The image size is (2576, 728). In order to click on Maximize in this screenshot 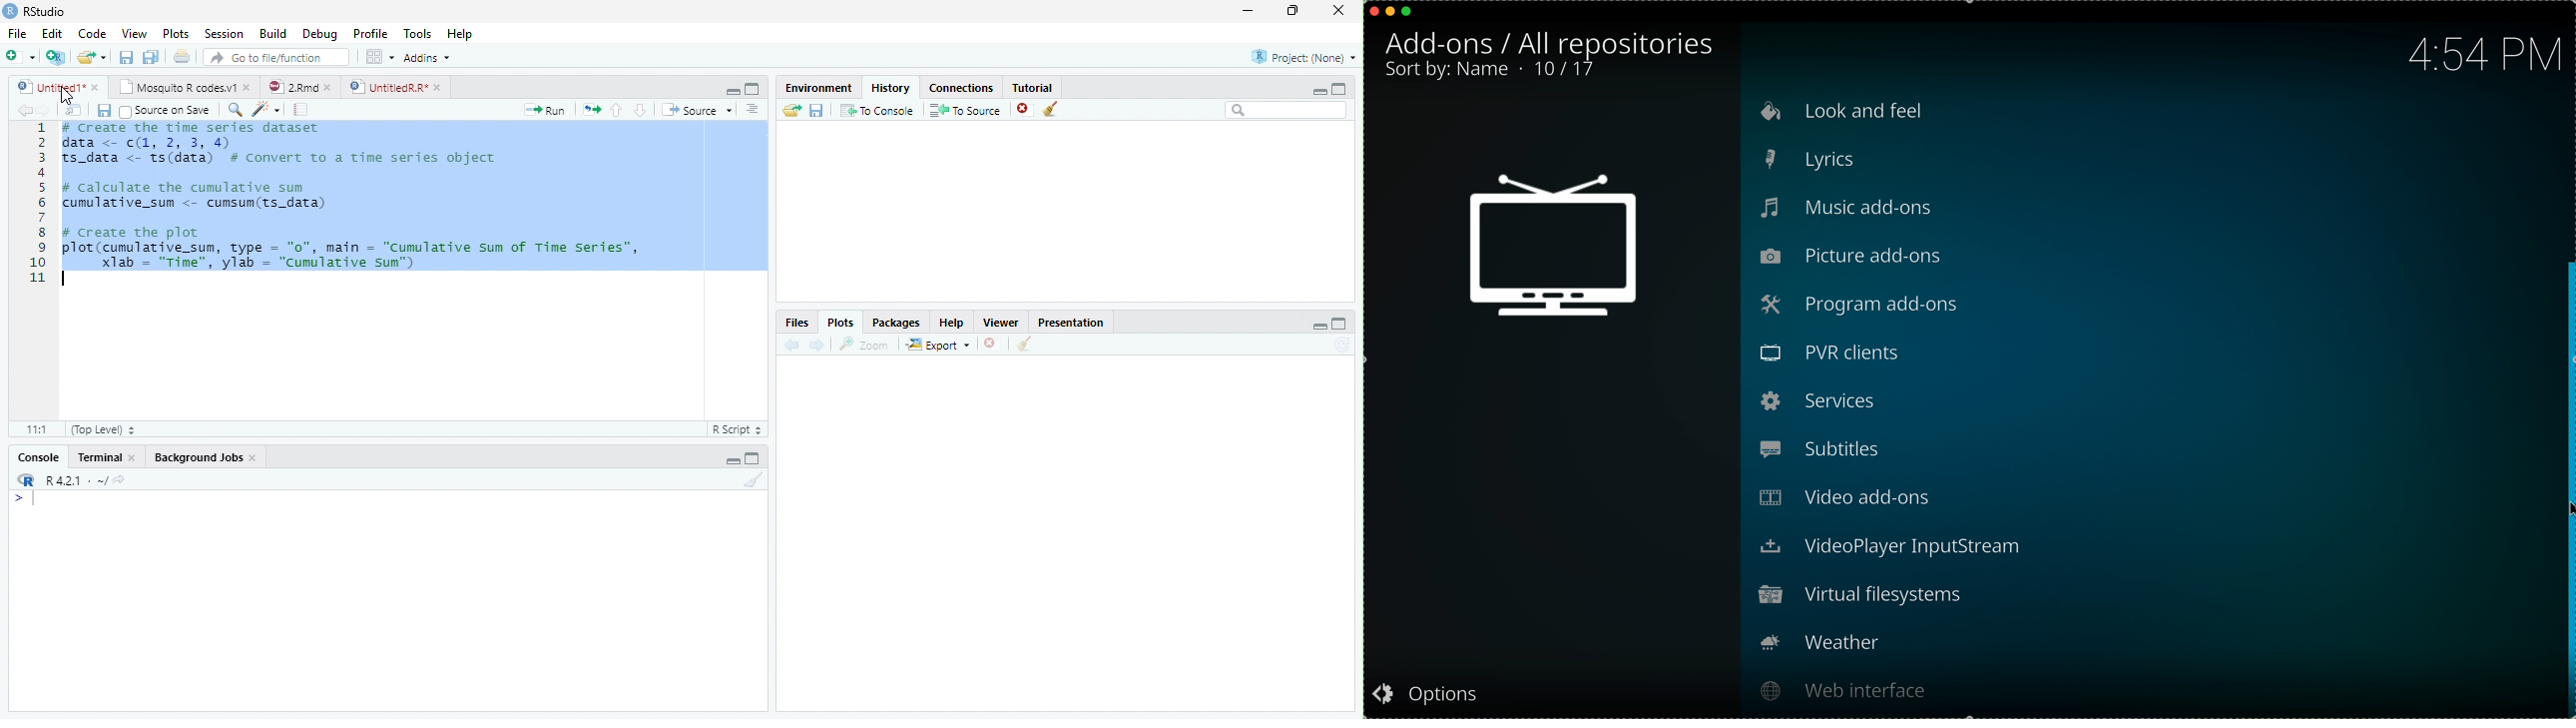, I will do `click(1293, 13)`.